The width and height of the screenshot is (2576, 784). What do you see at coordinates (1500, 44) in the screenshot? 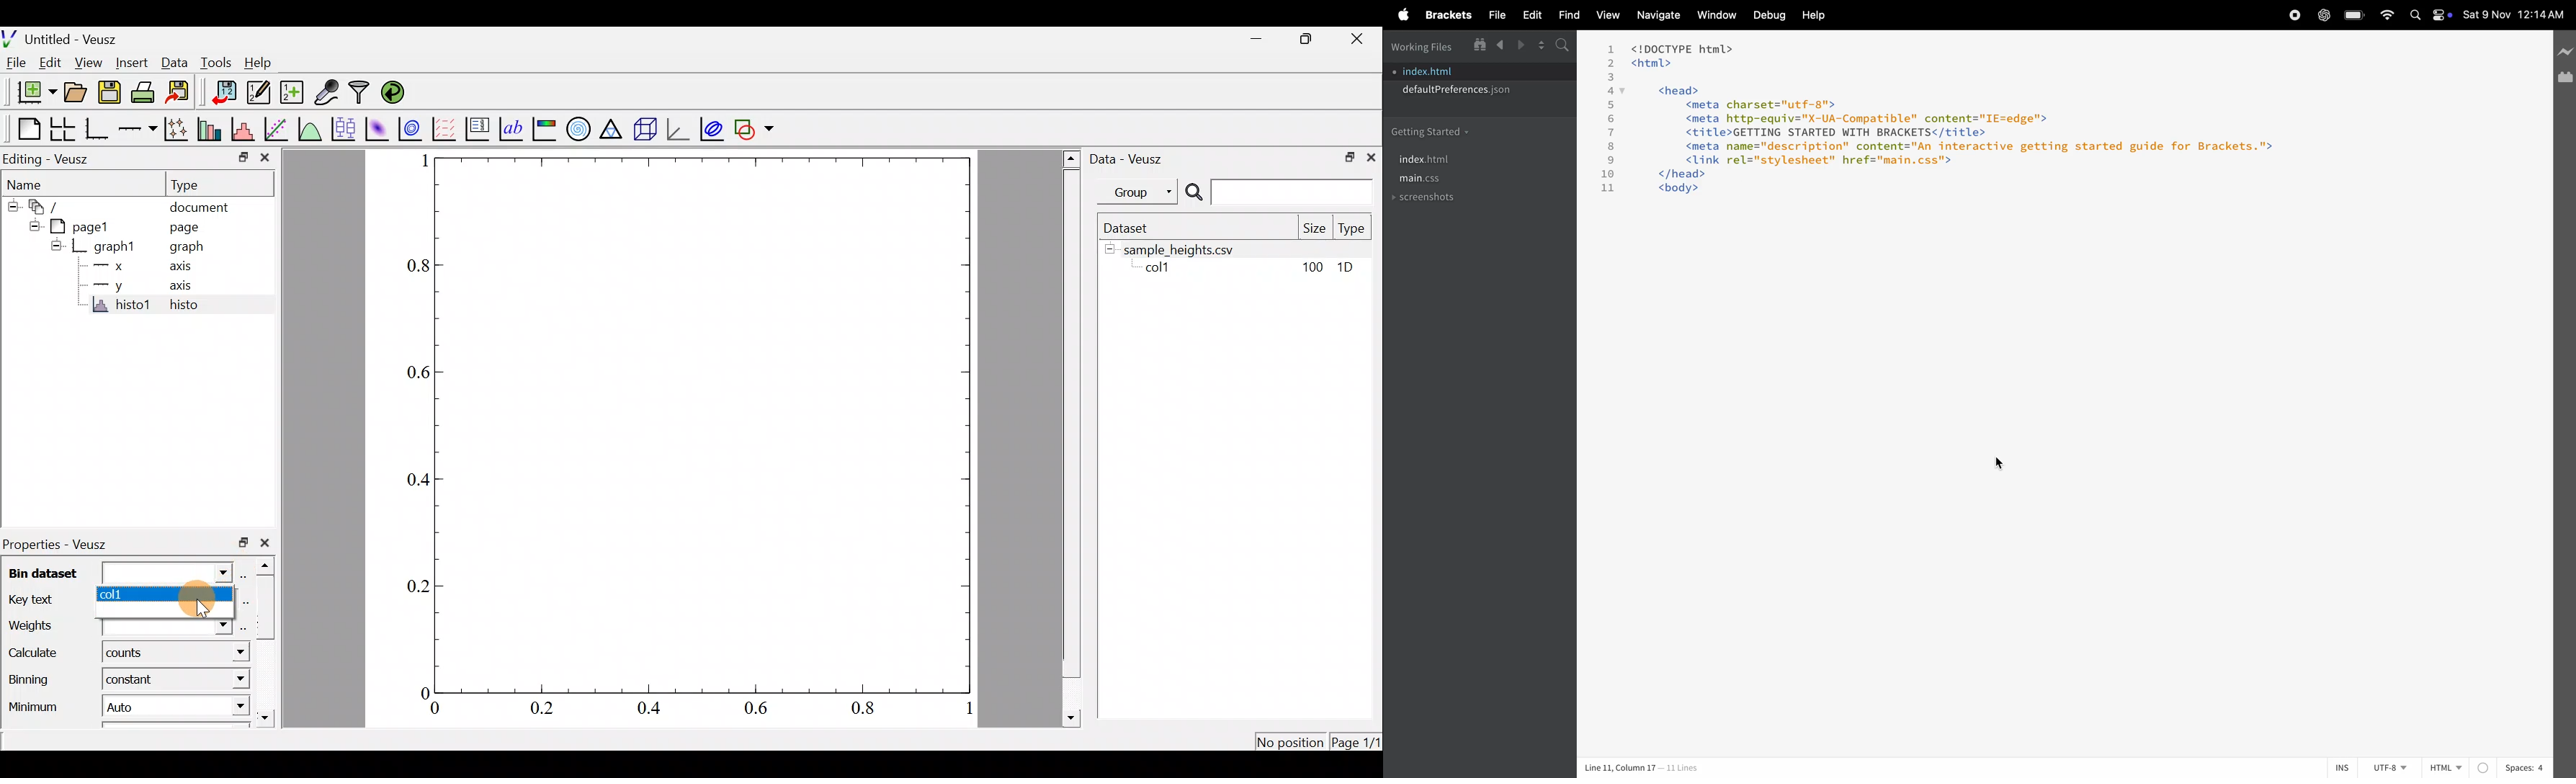
I see `backward` at bounding box center [1500, 44].